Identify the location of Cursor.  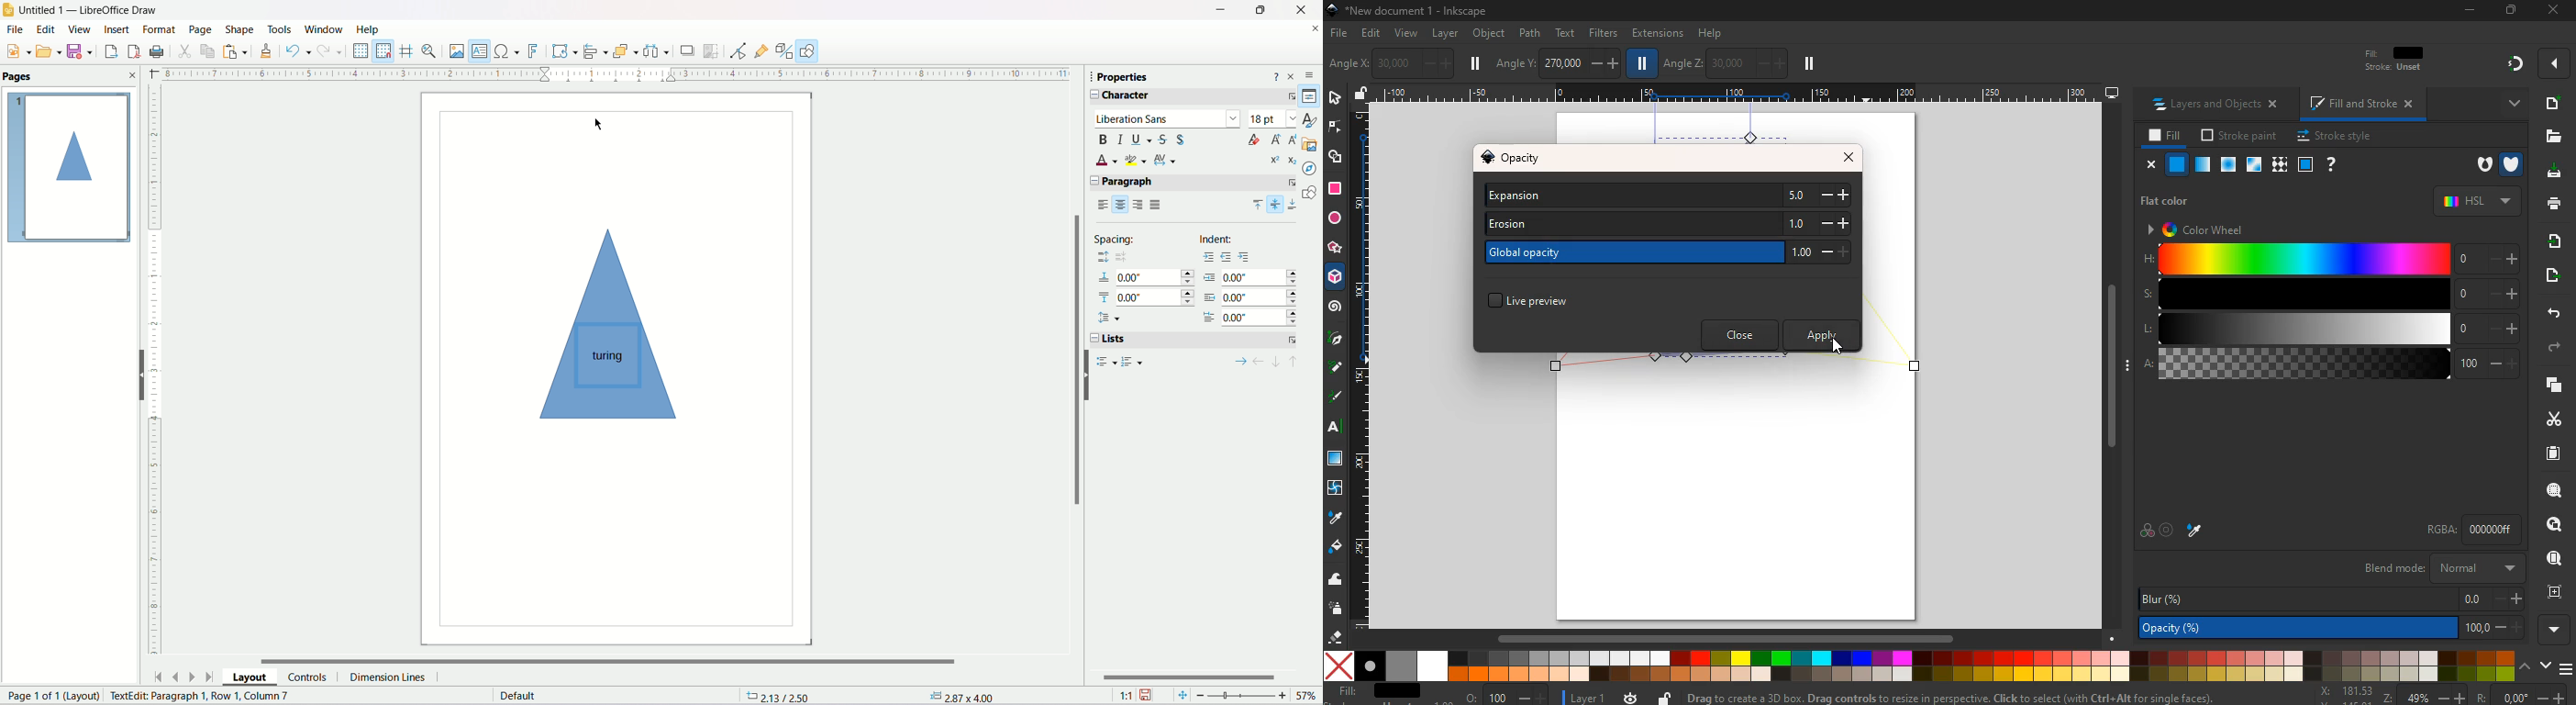
(592, 124).